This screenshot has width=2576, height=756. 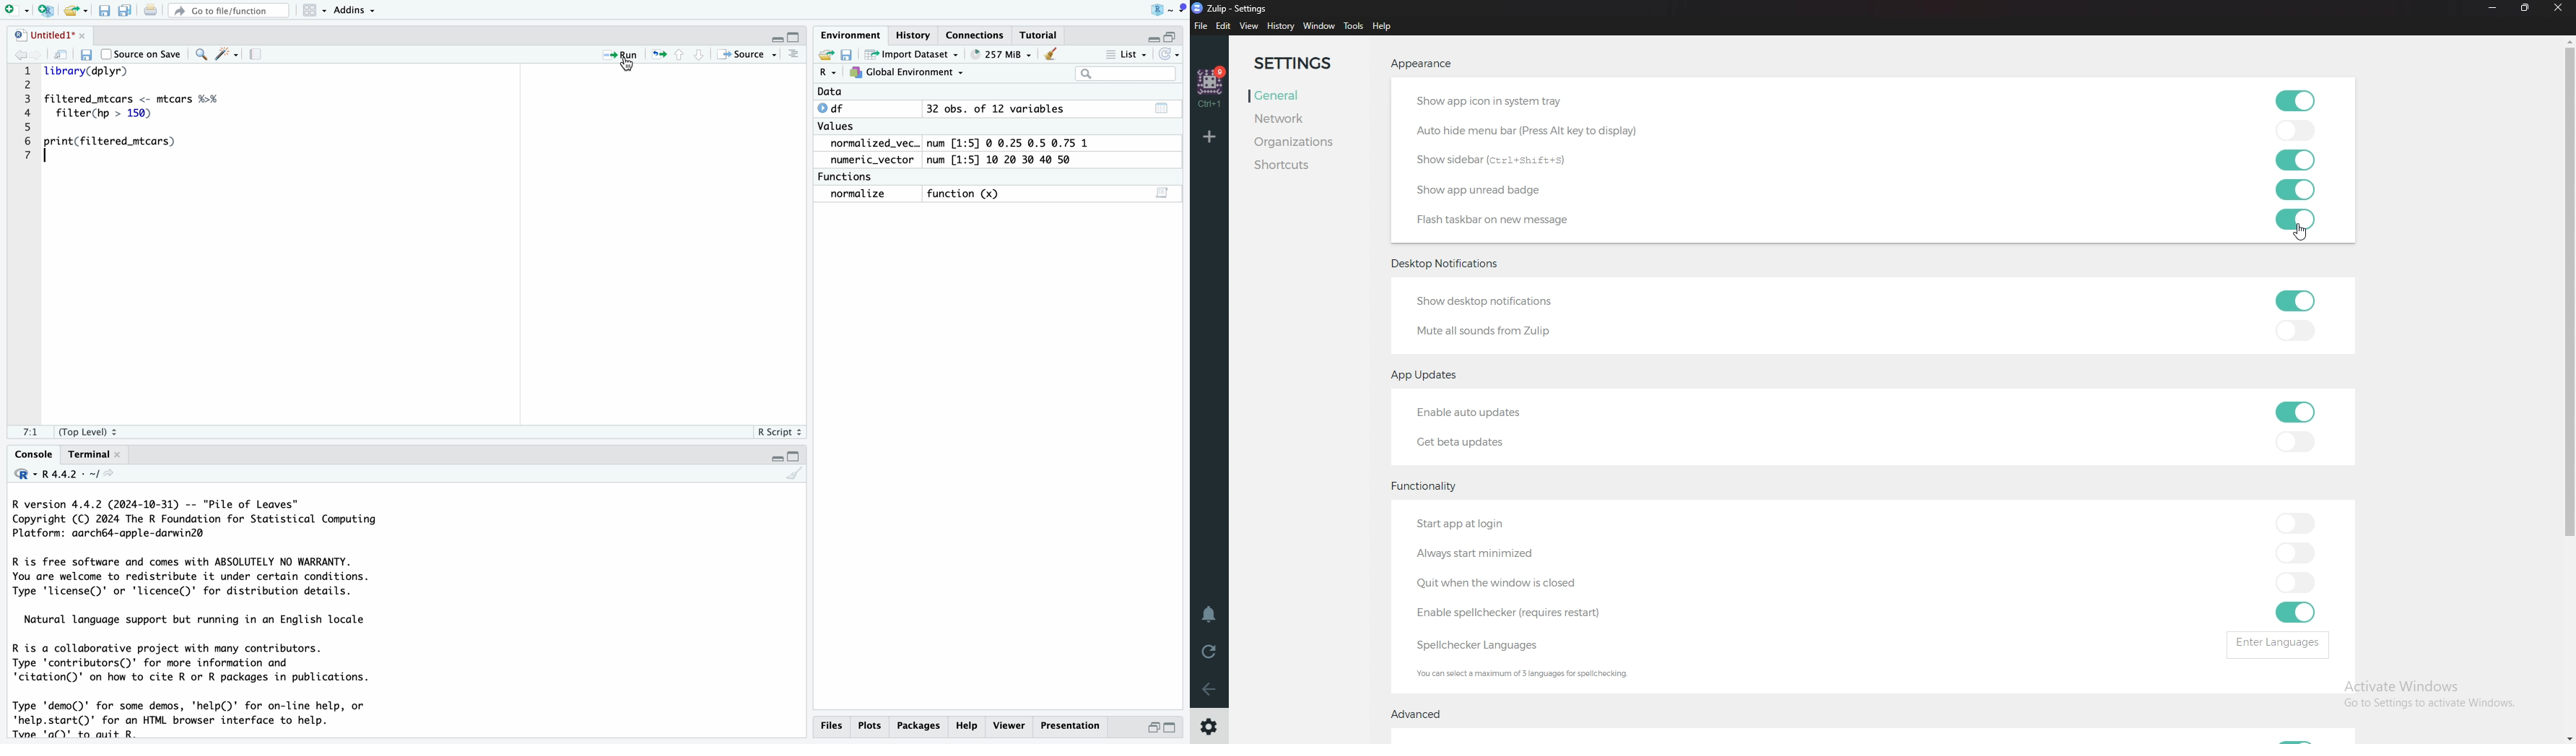 I want to click on clear console, so click(x=794, y=476).